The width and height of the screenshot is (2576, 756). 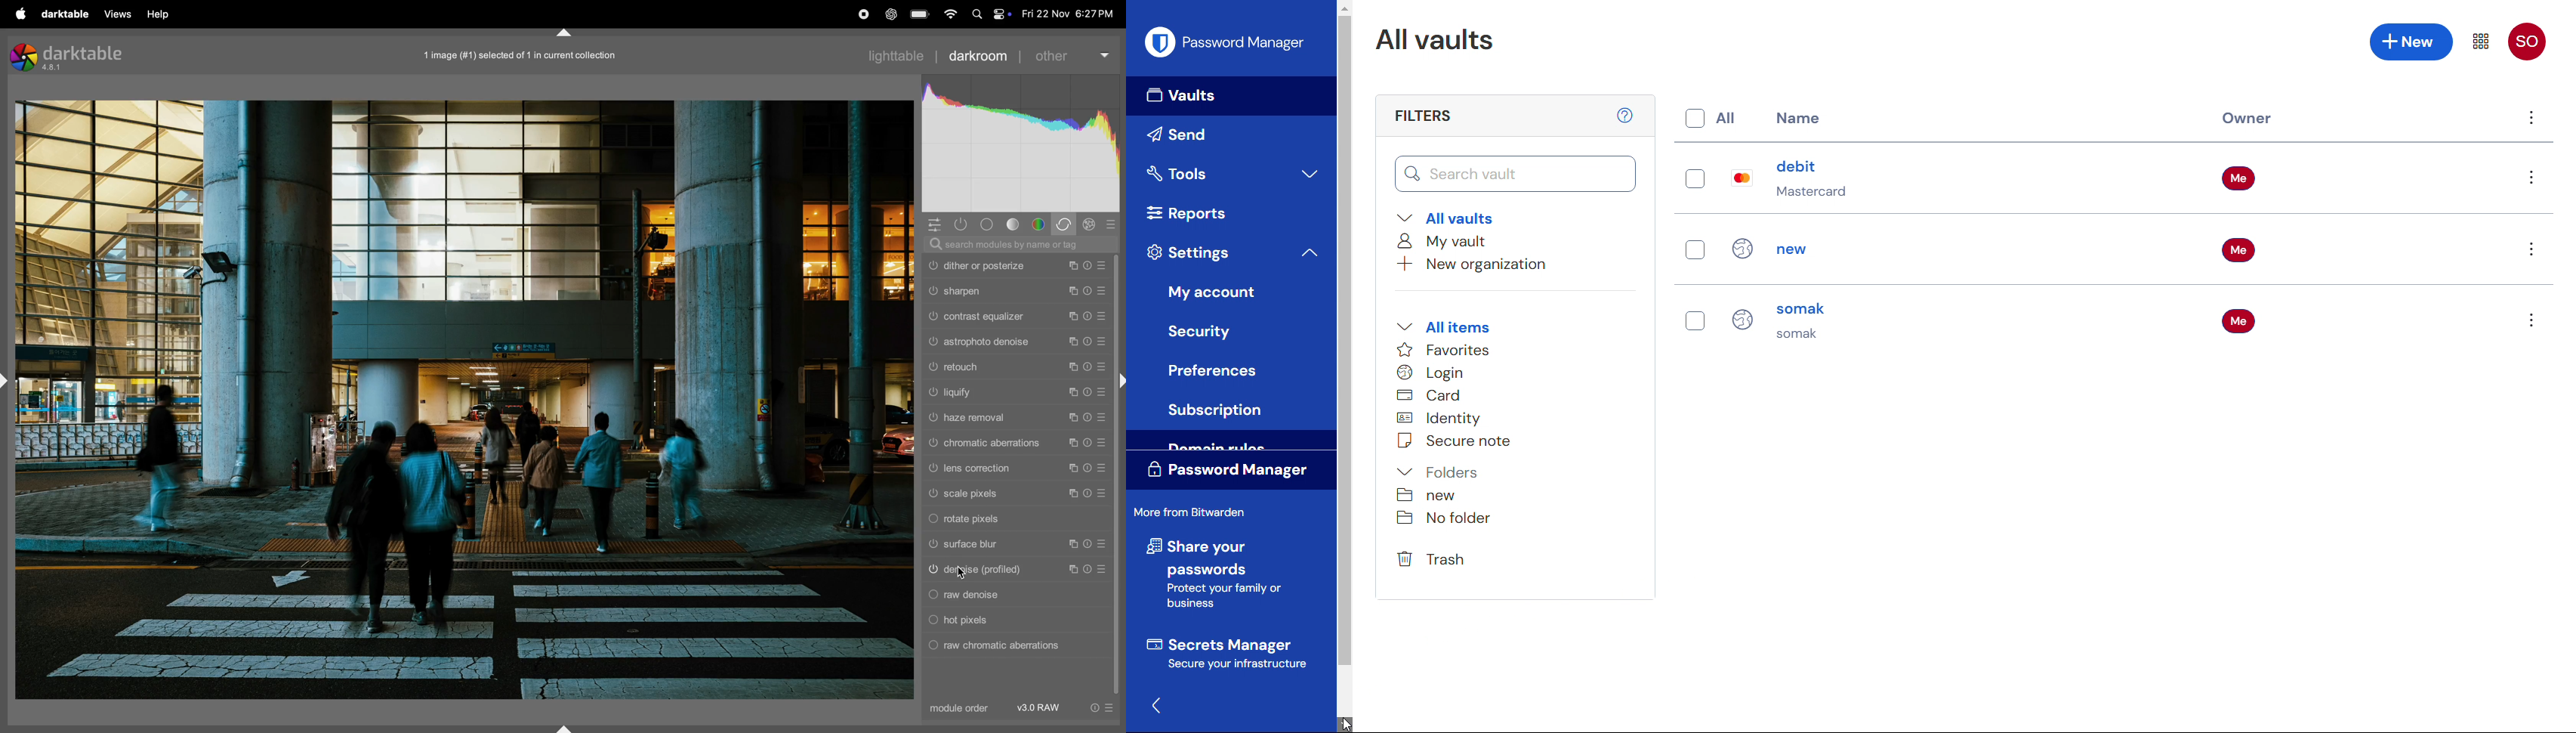 What do you see at coordinates (1016, 316) in the screenshot?
I see `contrast equalizer` at bounding box center [1016, 316].